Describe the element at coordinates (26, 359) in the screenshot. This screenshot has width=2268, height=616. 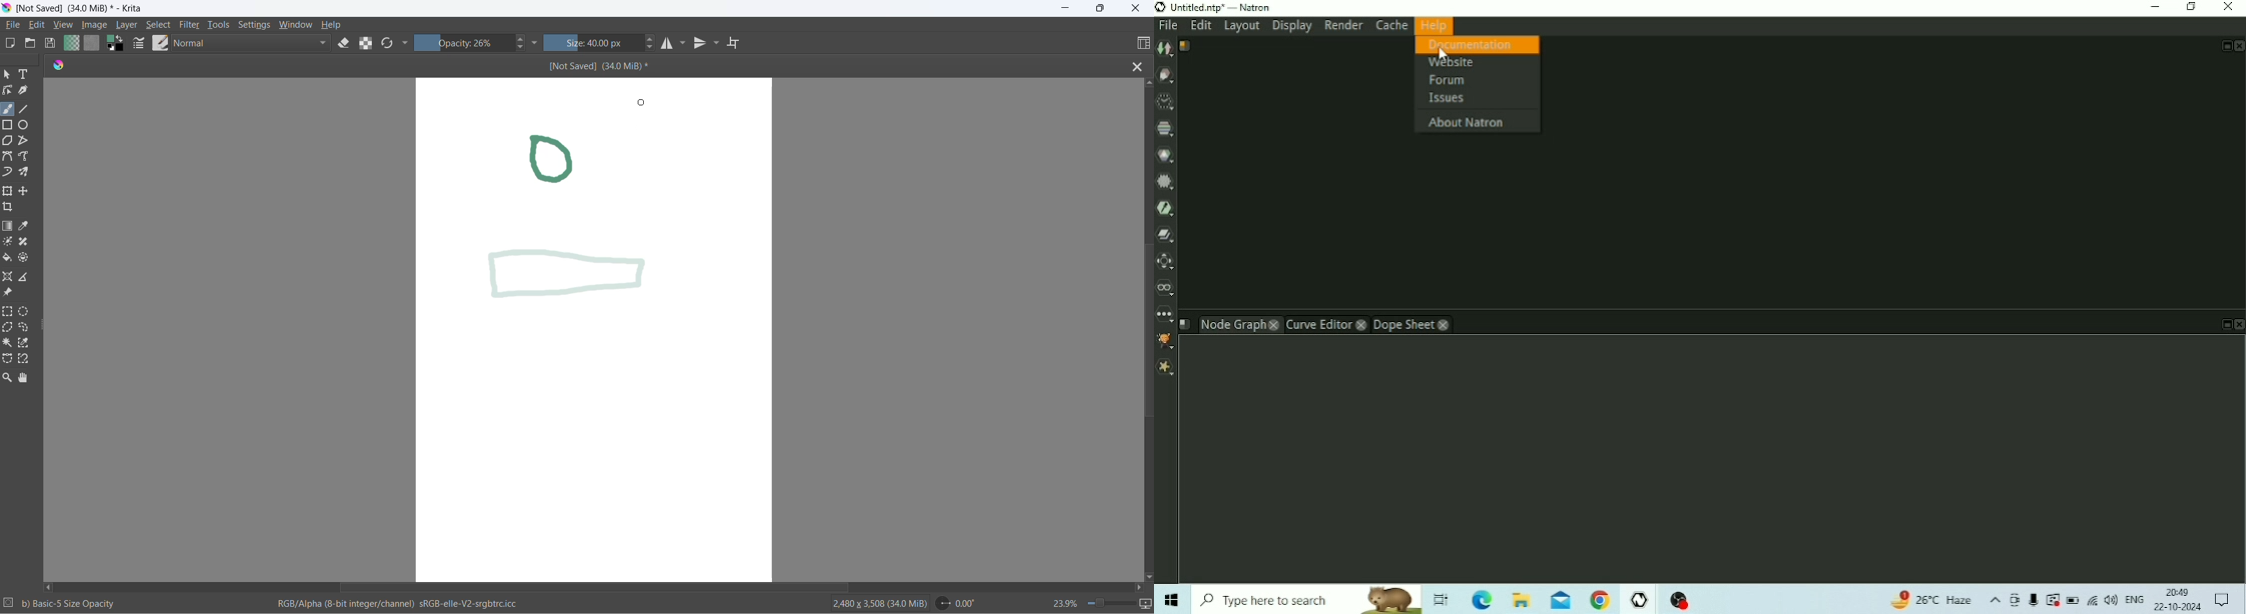
I see `magnetic curve selection tool` at that location.